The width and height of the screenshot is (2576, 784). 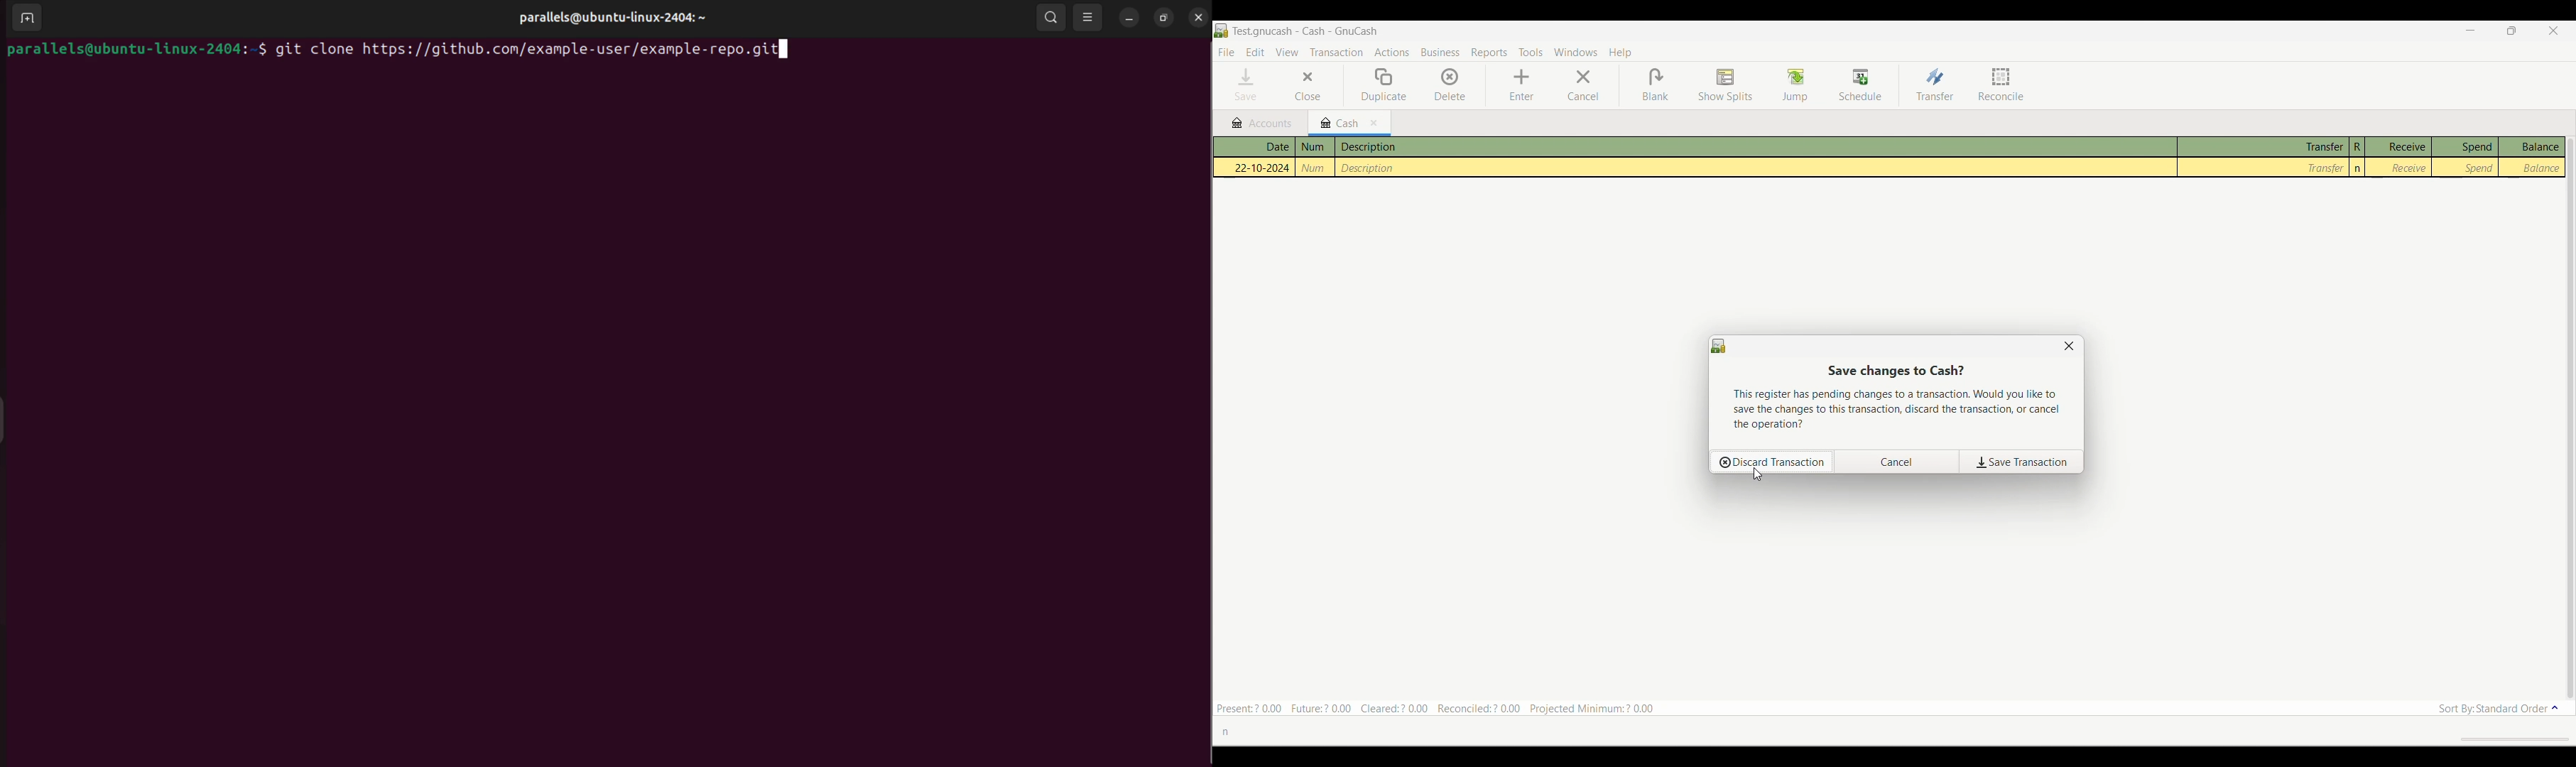 What do you see at coordinates (2553, 31) in the screenshot?
I see `Close interface` at bounding box center [2553, 31].